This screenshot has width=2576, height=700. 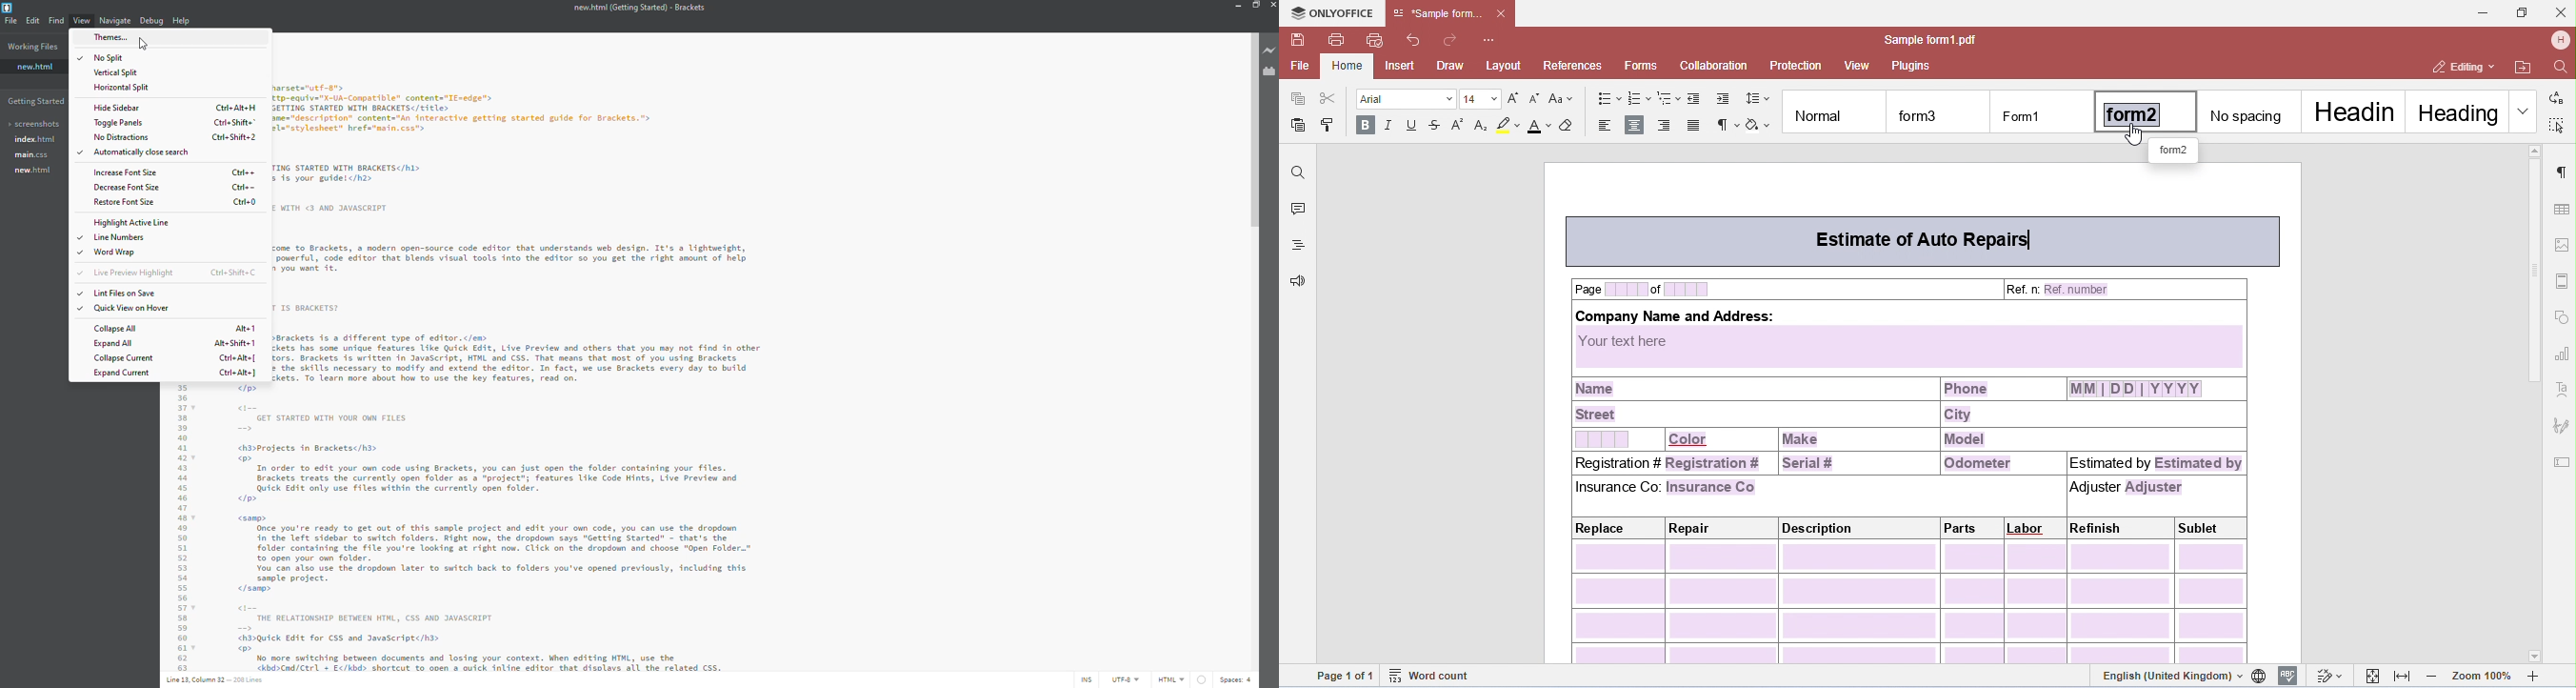 I want to click on increase font size, so click(x=125, y=173).